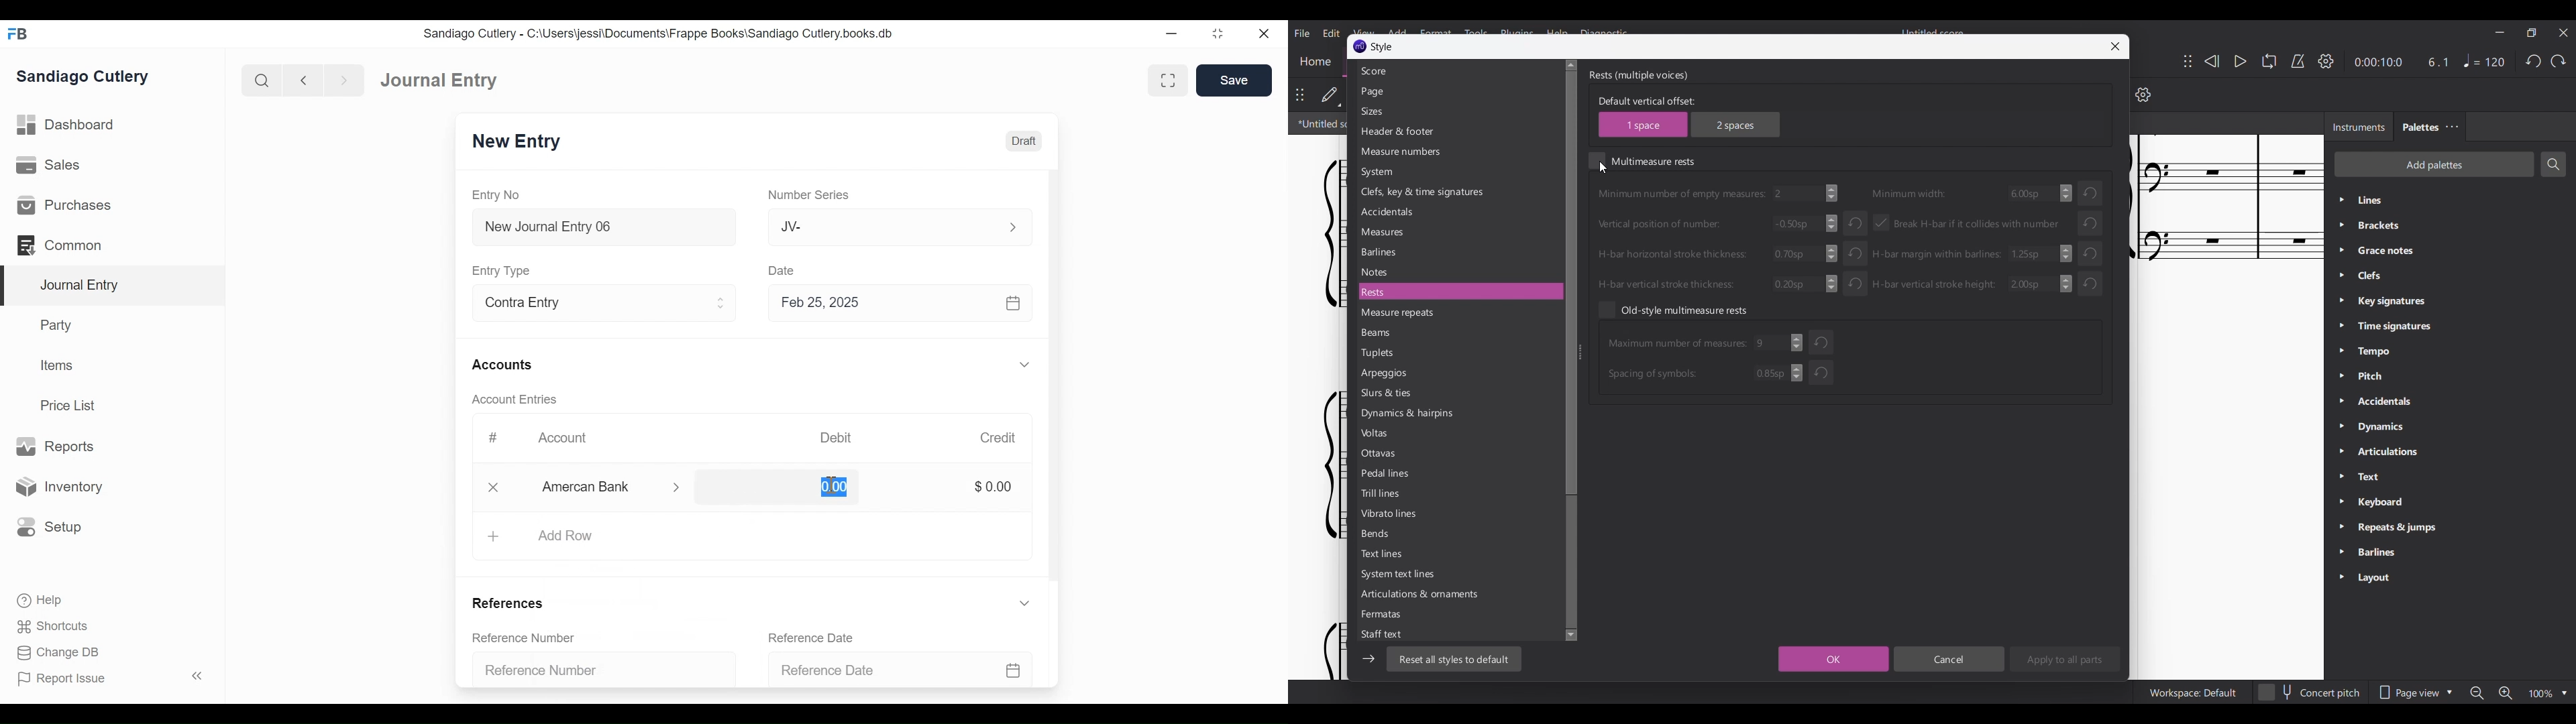  What do you see at coordinates (566, 535) in the screenshot?
I see `Add Row` at bounding box center [566, 535].